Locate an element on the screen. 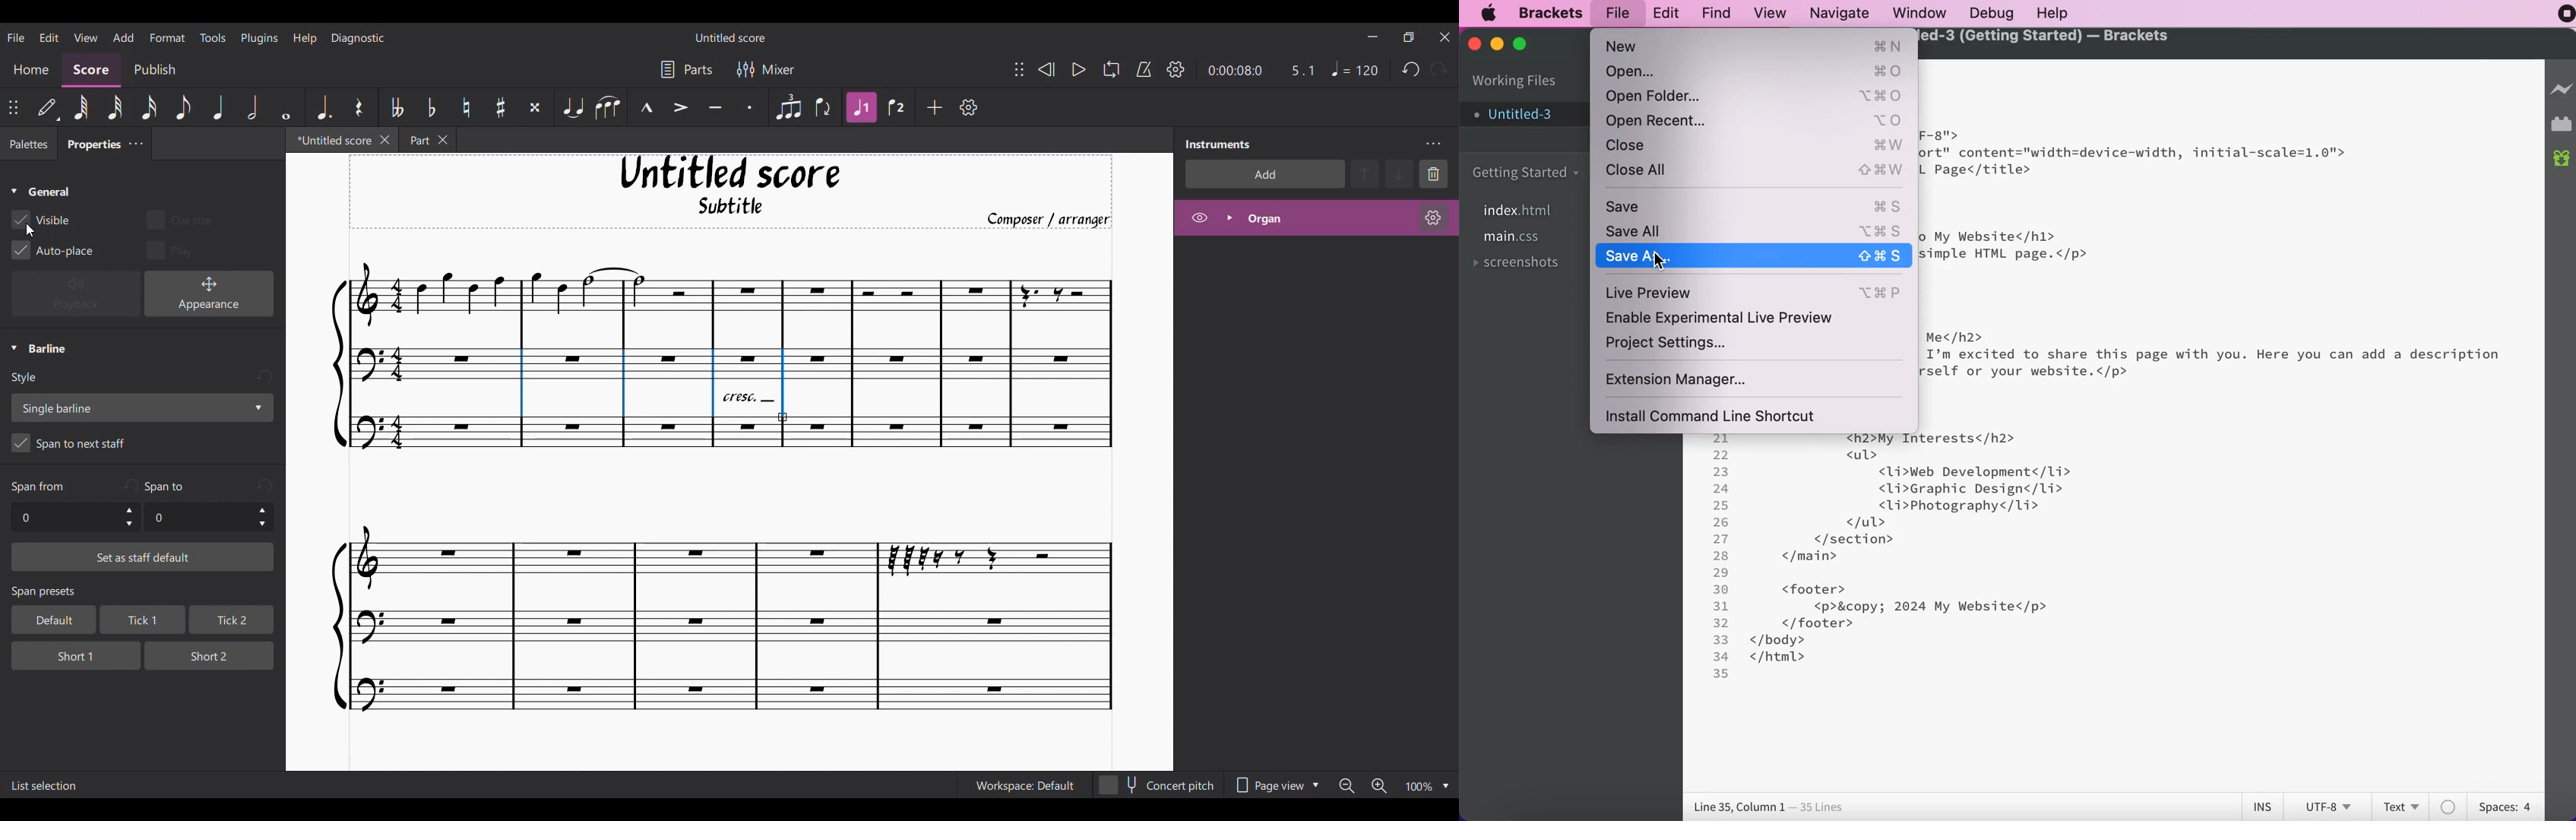  live preview is located at coordinates (2560, 90).